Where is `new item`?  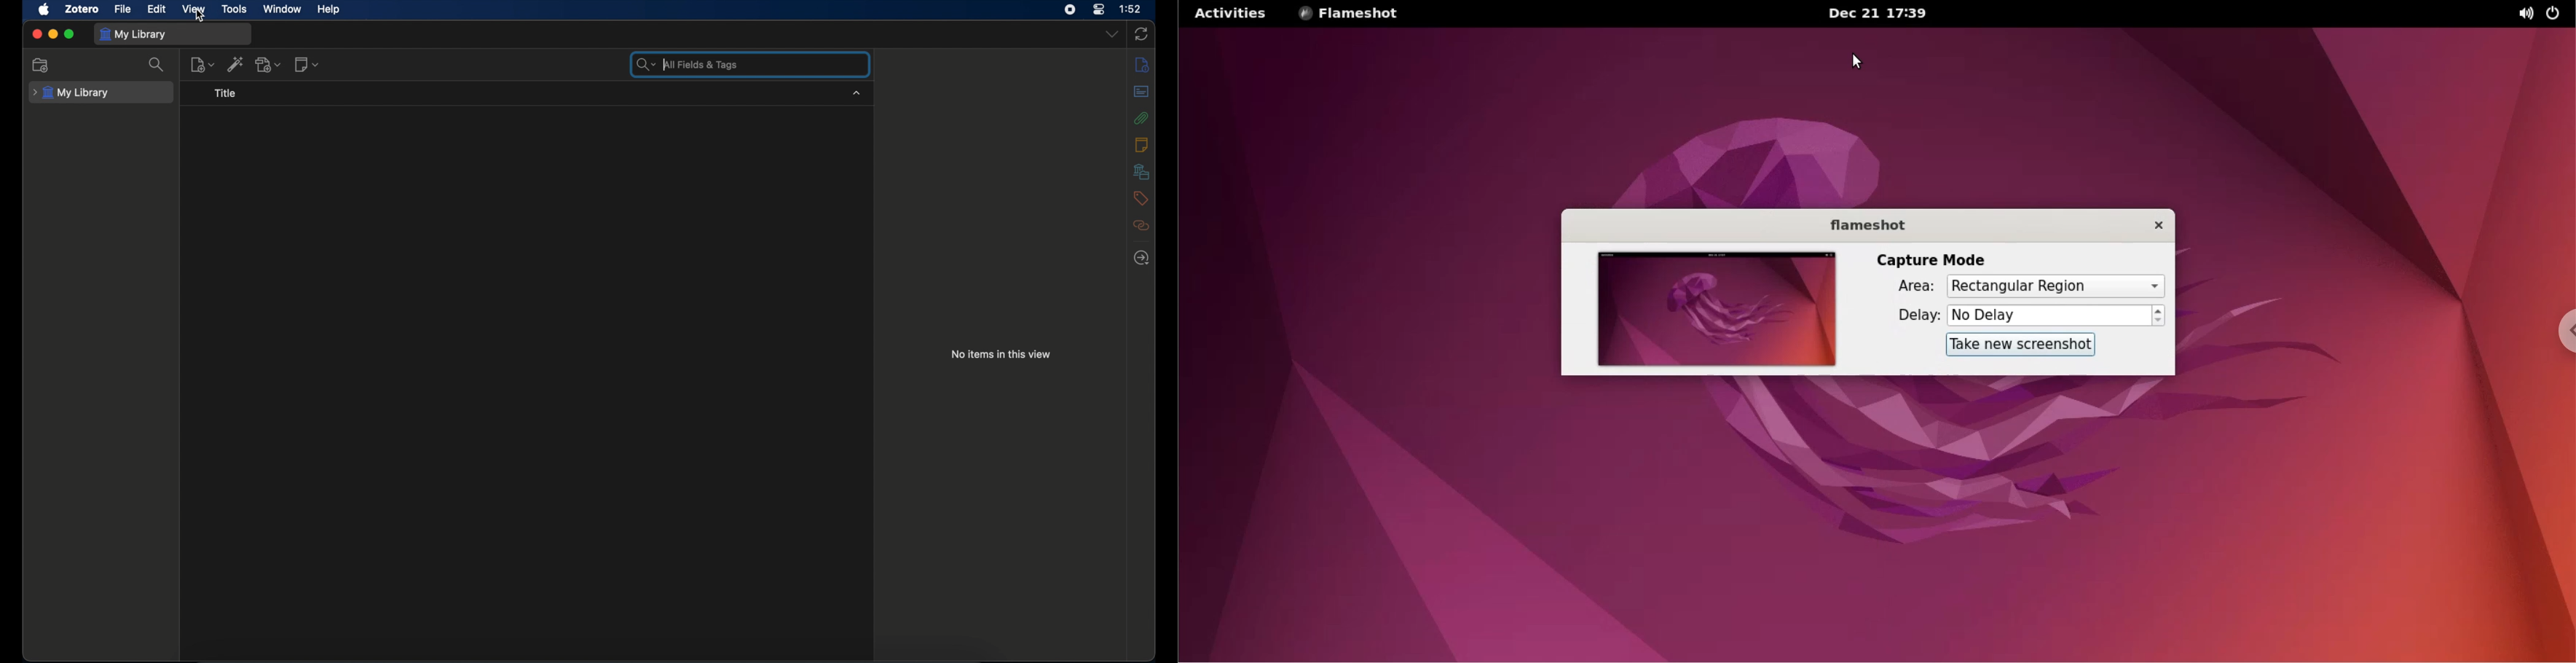 new item is located at coordinates (203, 64).